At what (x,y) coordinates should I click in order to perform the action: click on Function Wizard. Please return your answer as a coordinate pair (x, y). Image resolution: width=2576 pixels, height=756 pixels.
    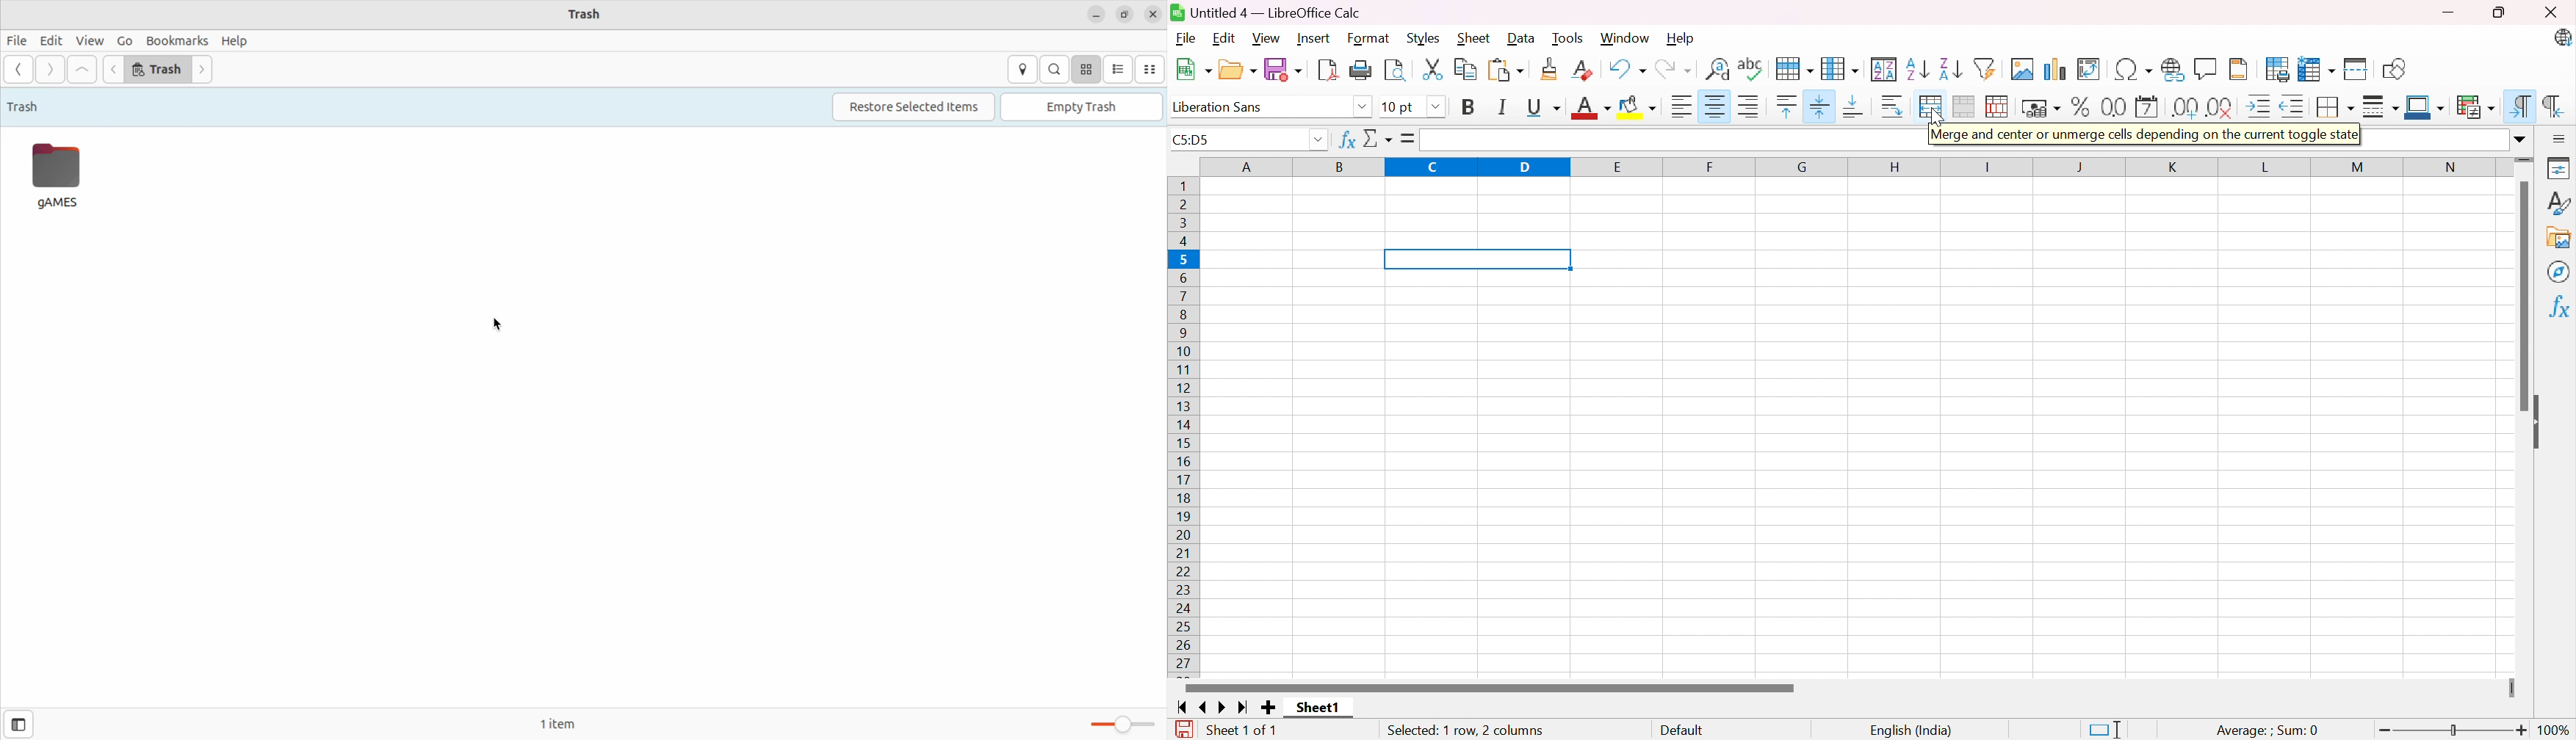
    Looking at the image, I should click on (1345, 141).